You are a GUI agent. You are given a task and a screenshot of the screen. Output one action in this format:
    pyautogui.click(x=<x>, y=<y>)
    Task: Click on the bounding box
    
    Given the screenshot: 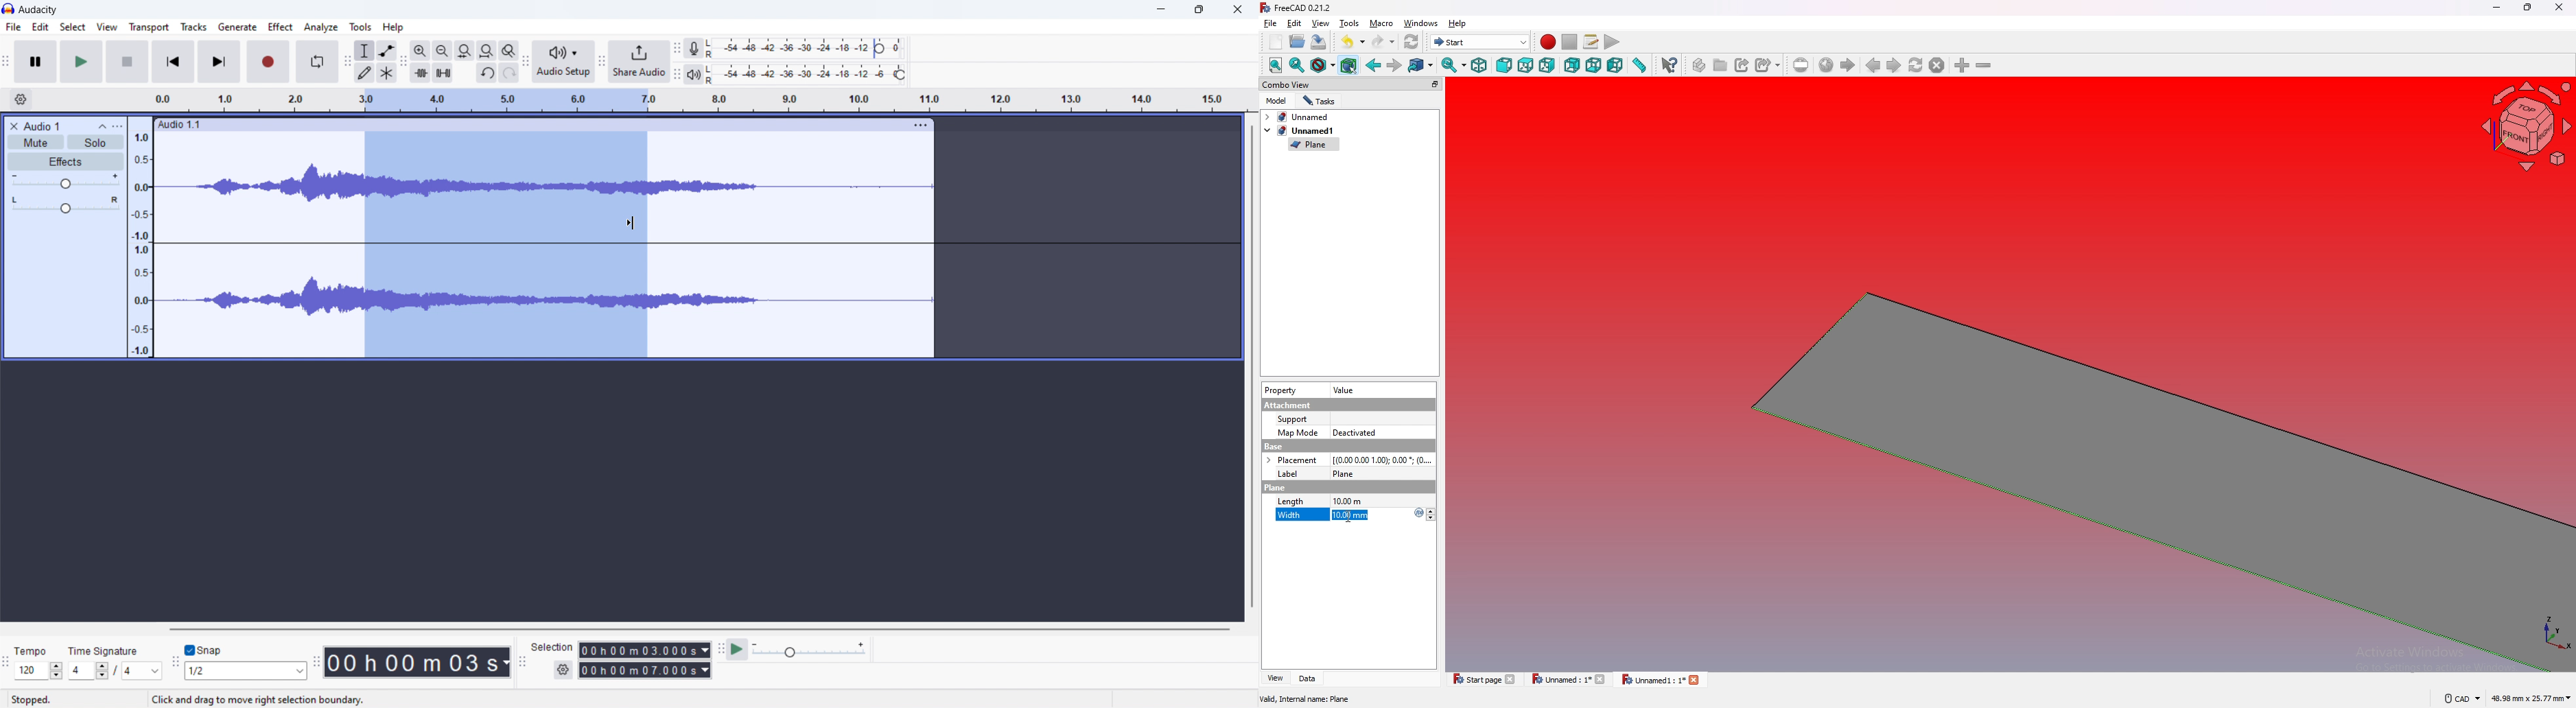 What is the action you would take?
    pyautogui.click(x=1349, y=65)
    